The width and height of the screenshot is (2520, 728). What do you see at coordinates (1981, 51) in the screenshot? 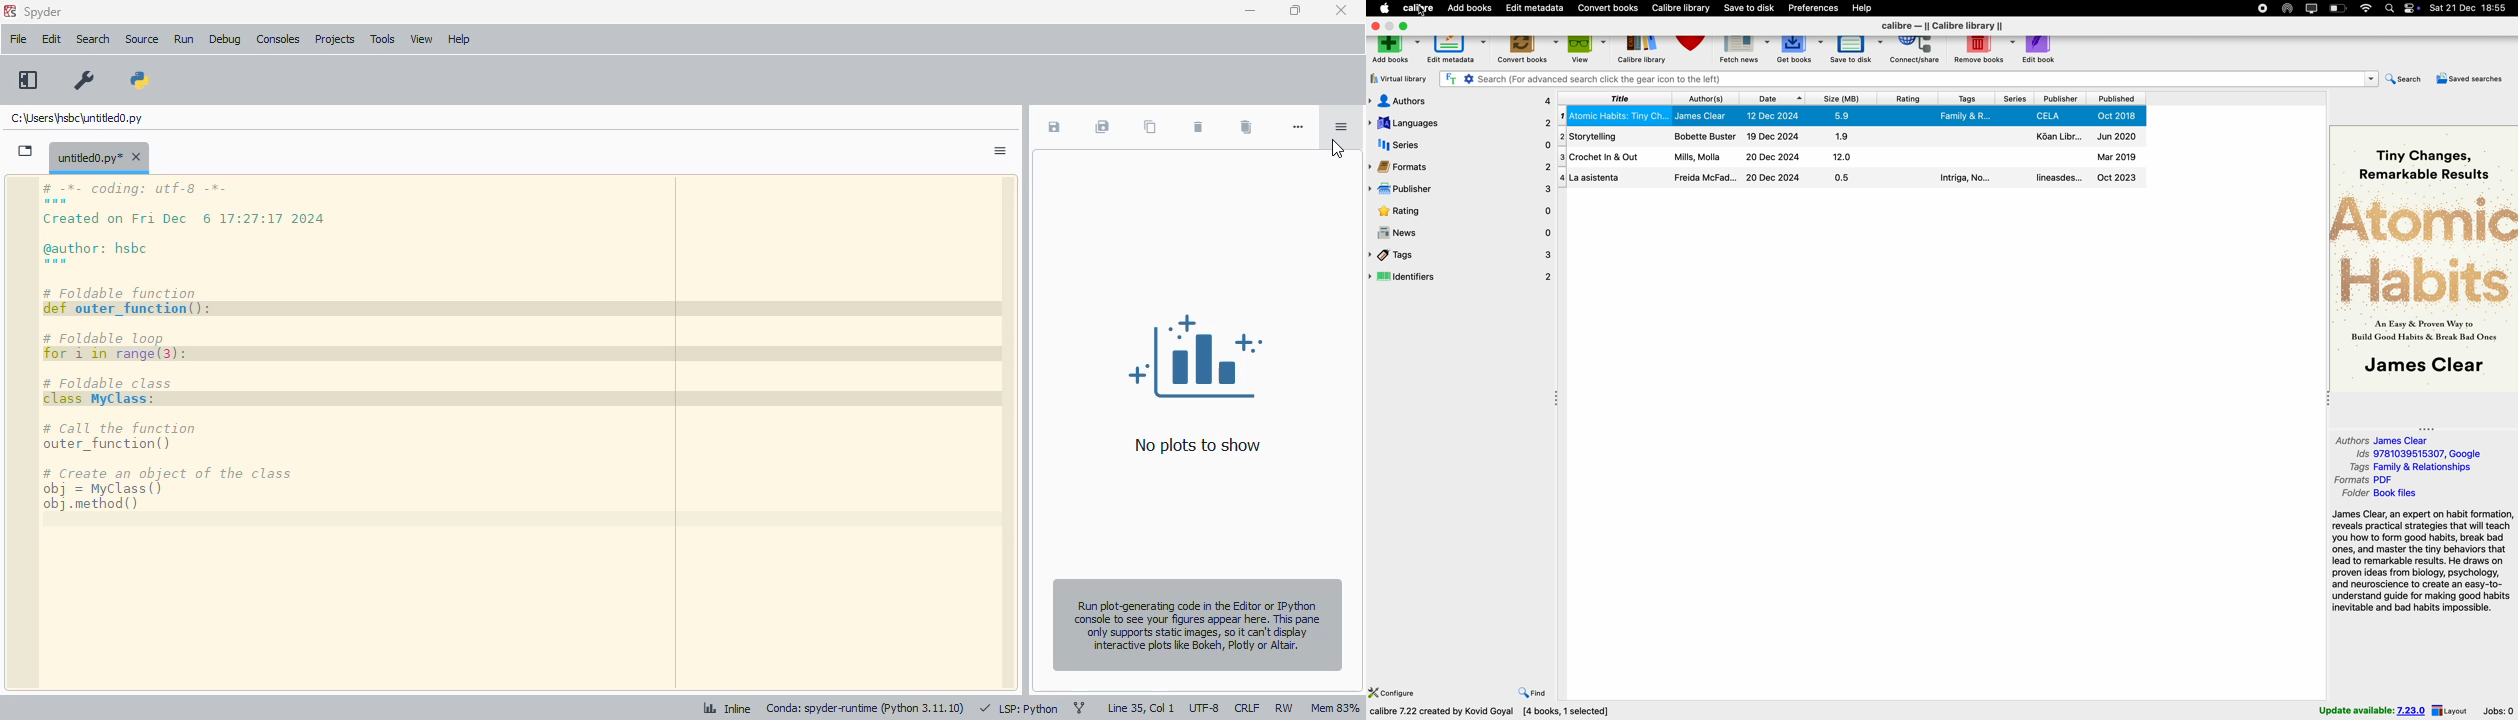
I see `remove books` at bounding box center [1981, 51].